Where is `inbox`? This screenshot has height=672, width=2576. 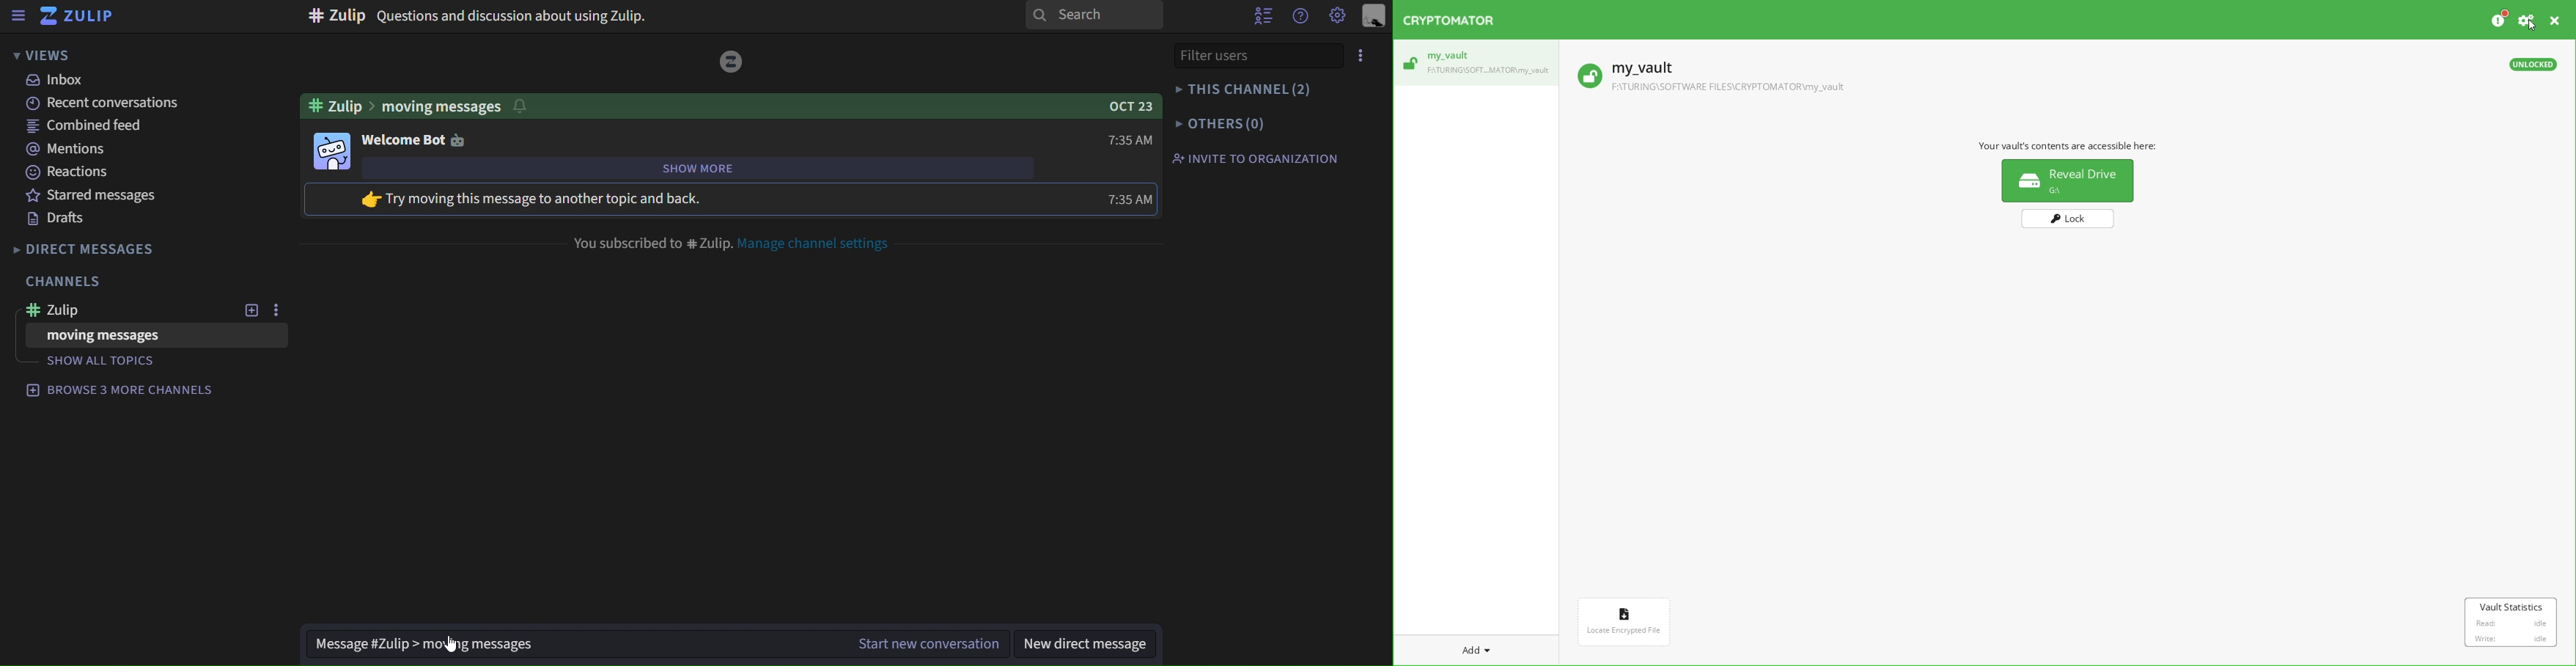
inbox is located at coordinates (61, 81).